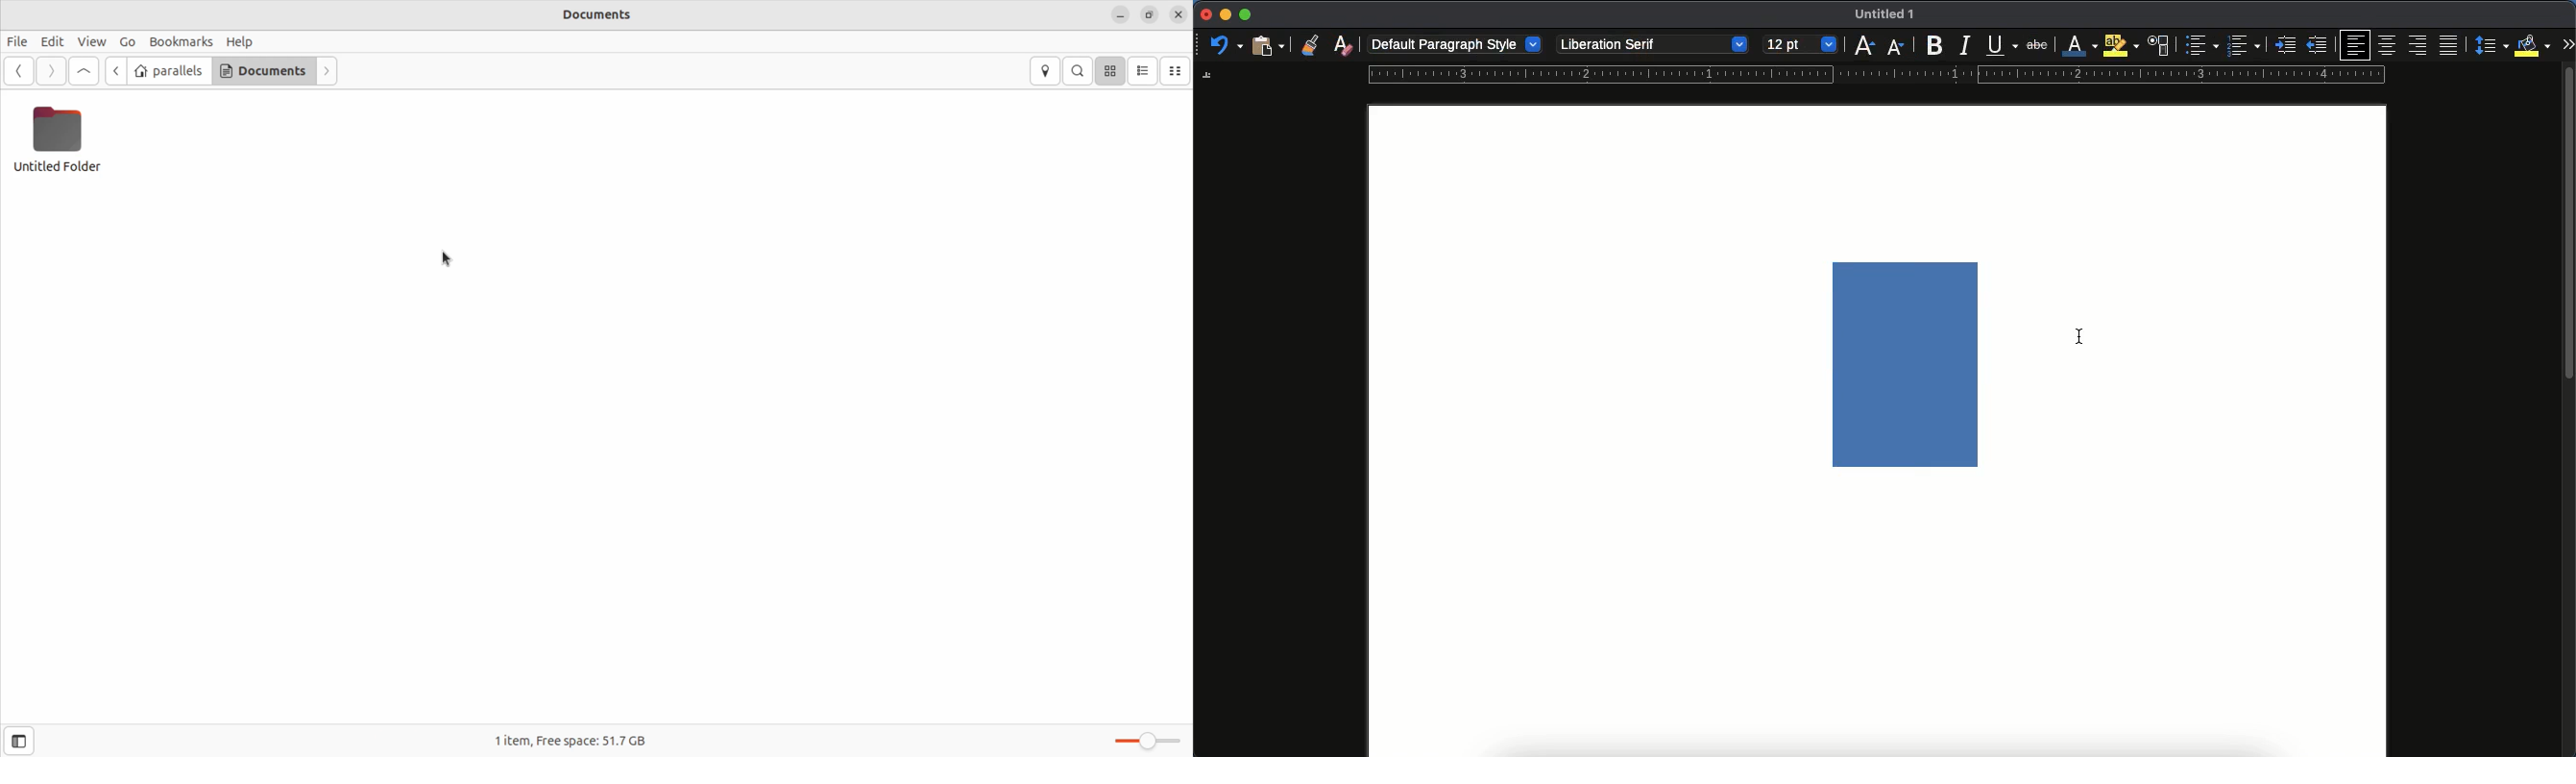  What do you see at coordinates (1267, 44) in the screenshot?
I see `paste` at bounding box center [1267, 44].